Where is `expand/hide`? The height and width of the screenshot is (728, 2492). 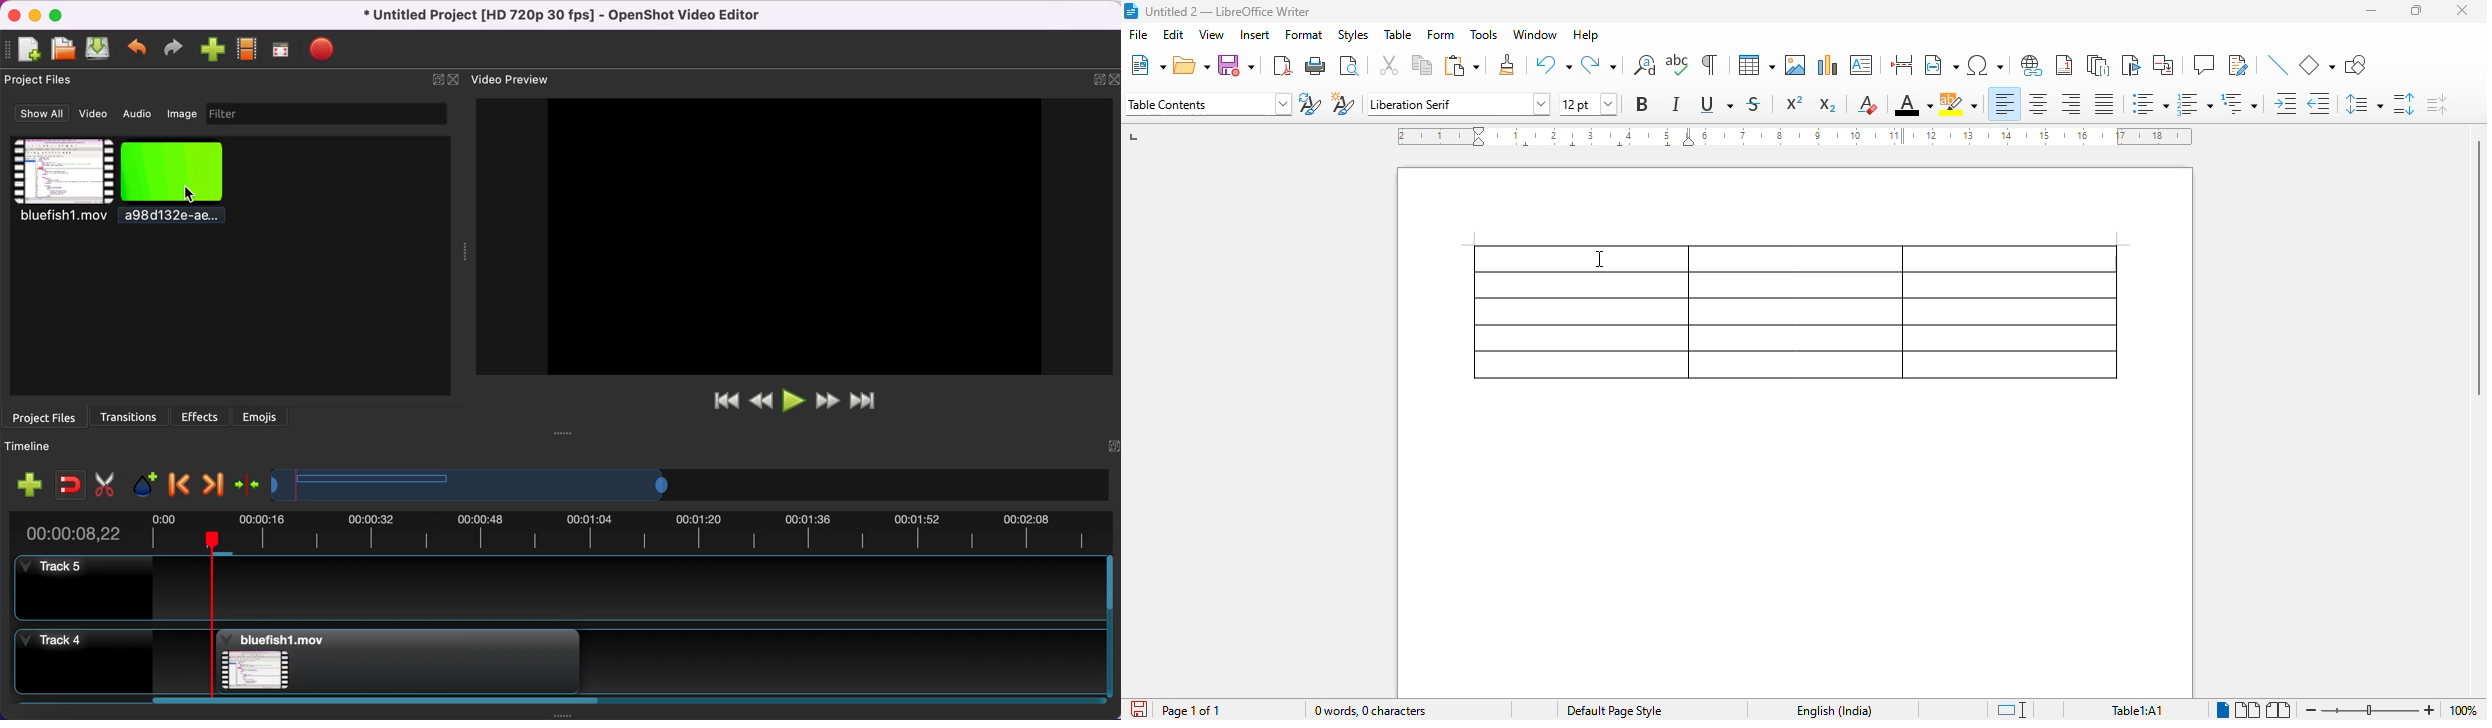
expand/hide is located at coordinates (1094, 76).